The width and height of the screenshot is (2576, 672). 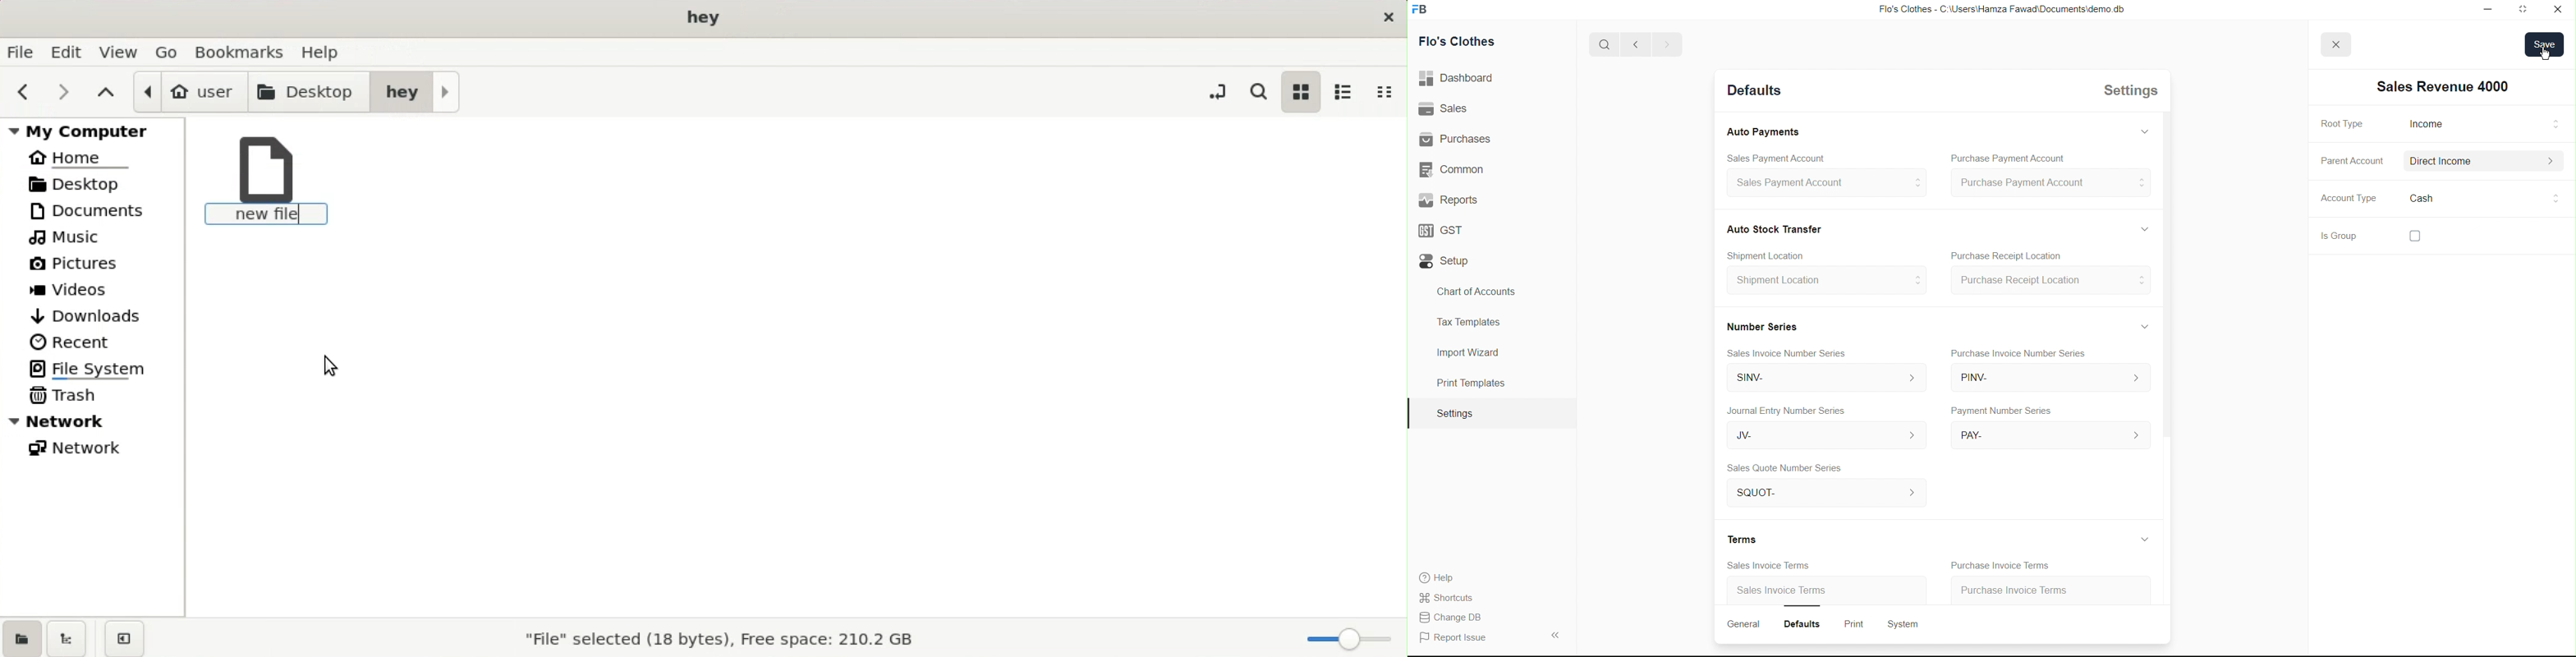 I want to click on Parent Account, so click(x=2454, y=162).